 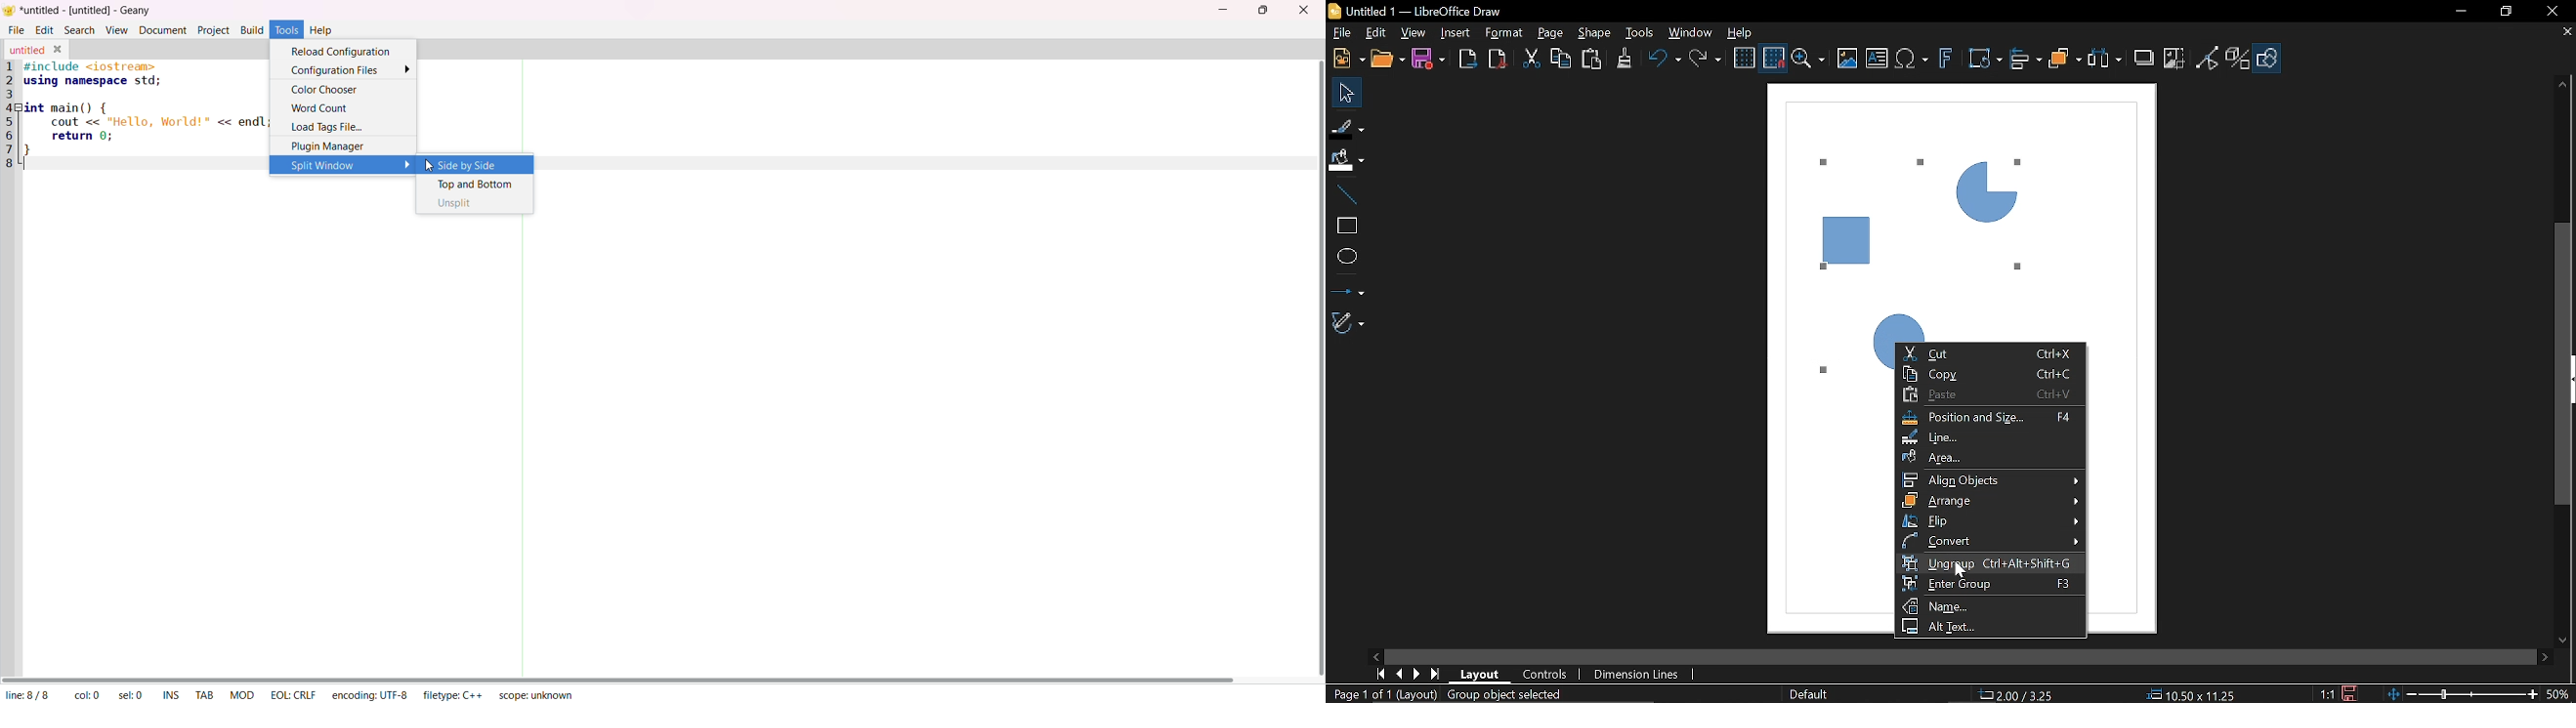 What do you see at coordinates (1948, 59) in the screenshot?
I see `Insert fontwork text` at bounding box center [1948, 59].